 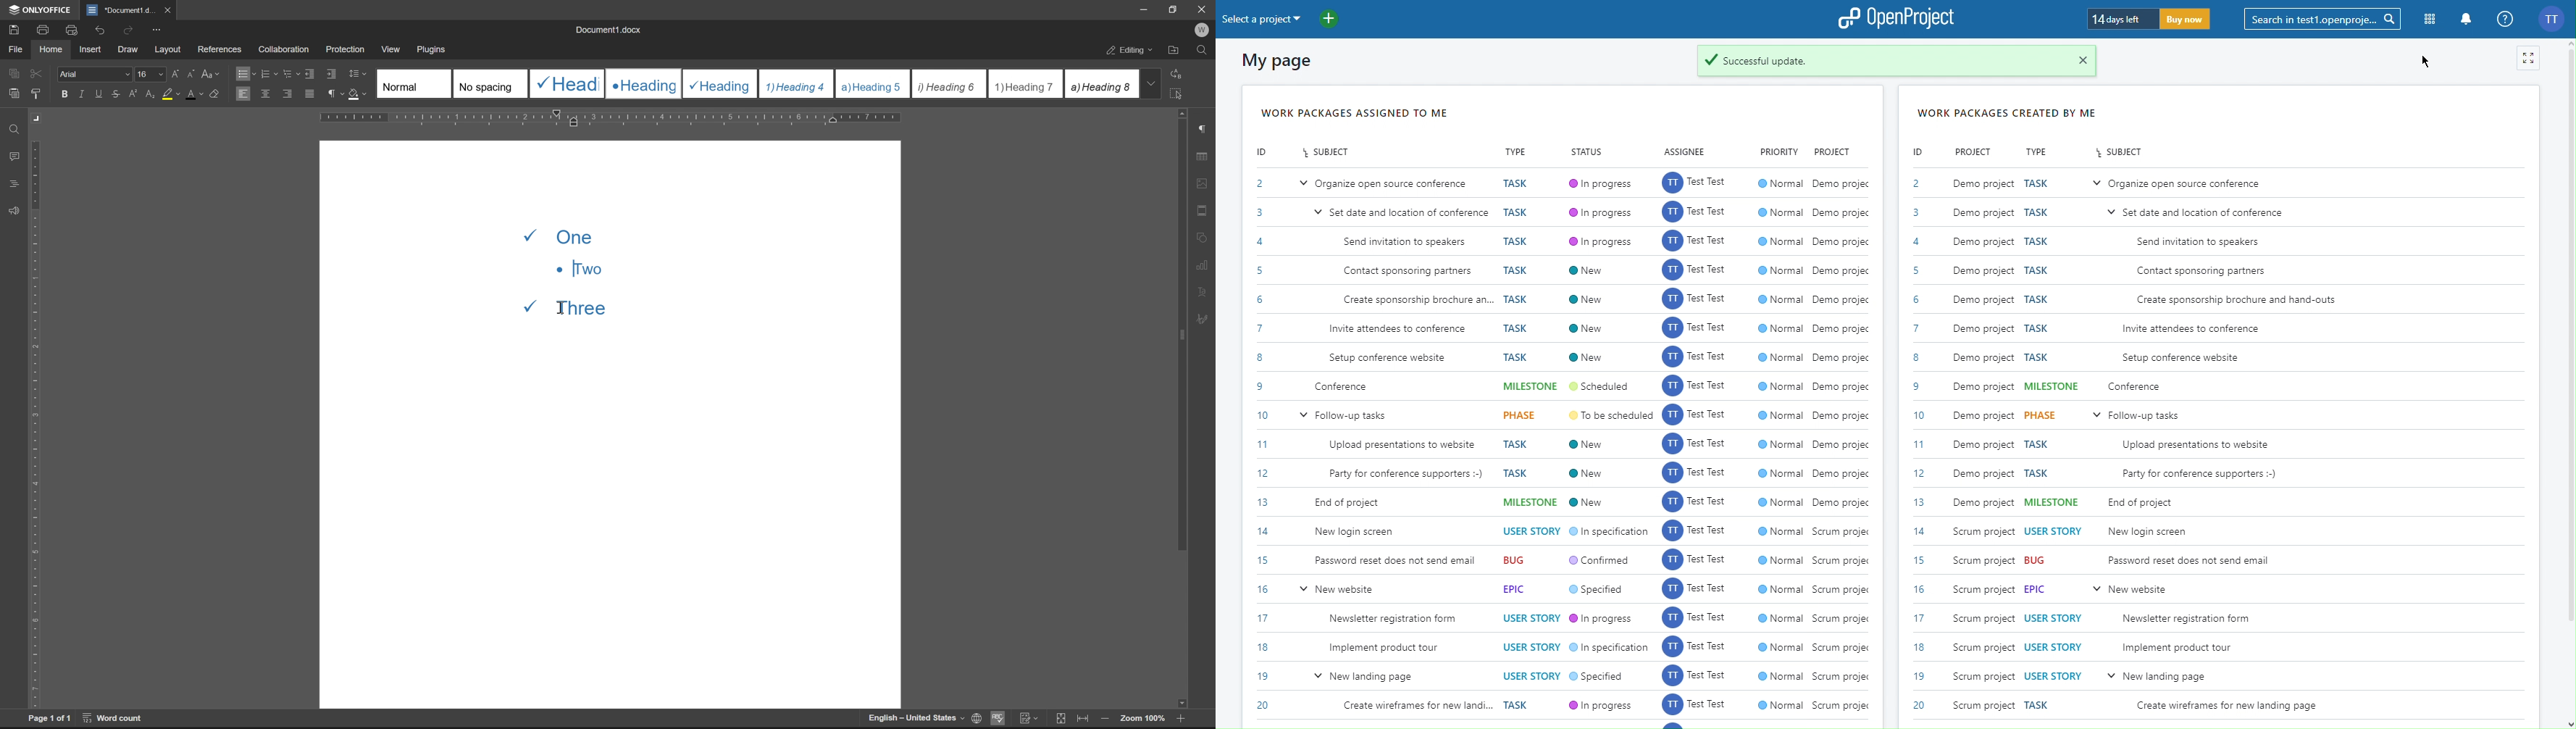 I want to click on word count, so click(x=114, y=718).